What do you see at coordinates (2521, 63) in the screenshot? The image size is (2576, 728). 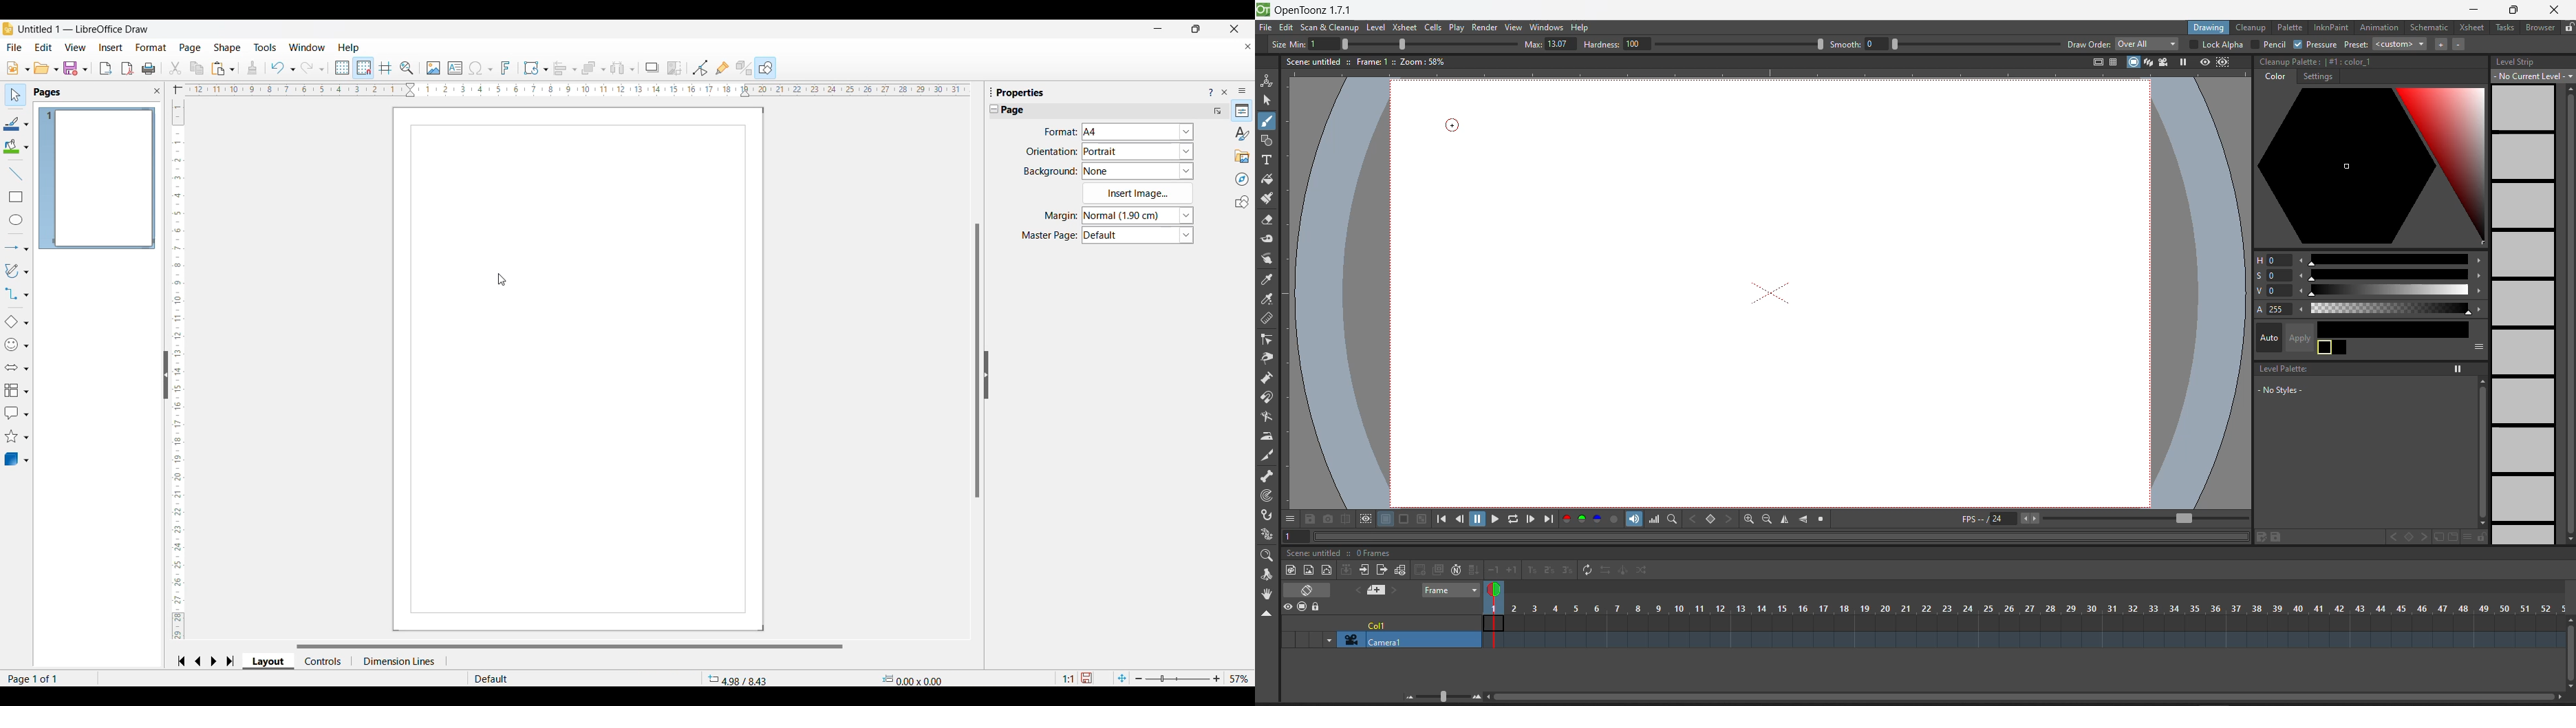 I see `level strip` at bounding box center [2521, 63].